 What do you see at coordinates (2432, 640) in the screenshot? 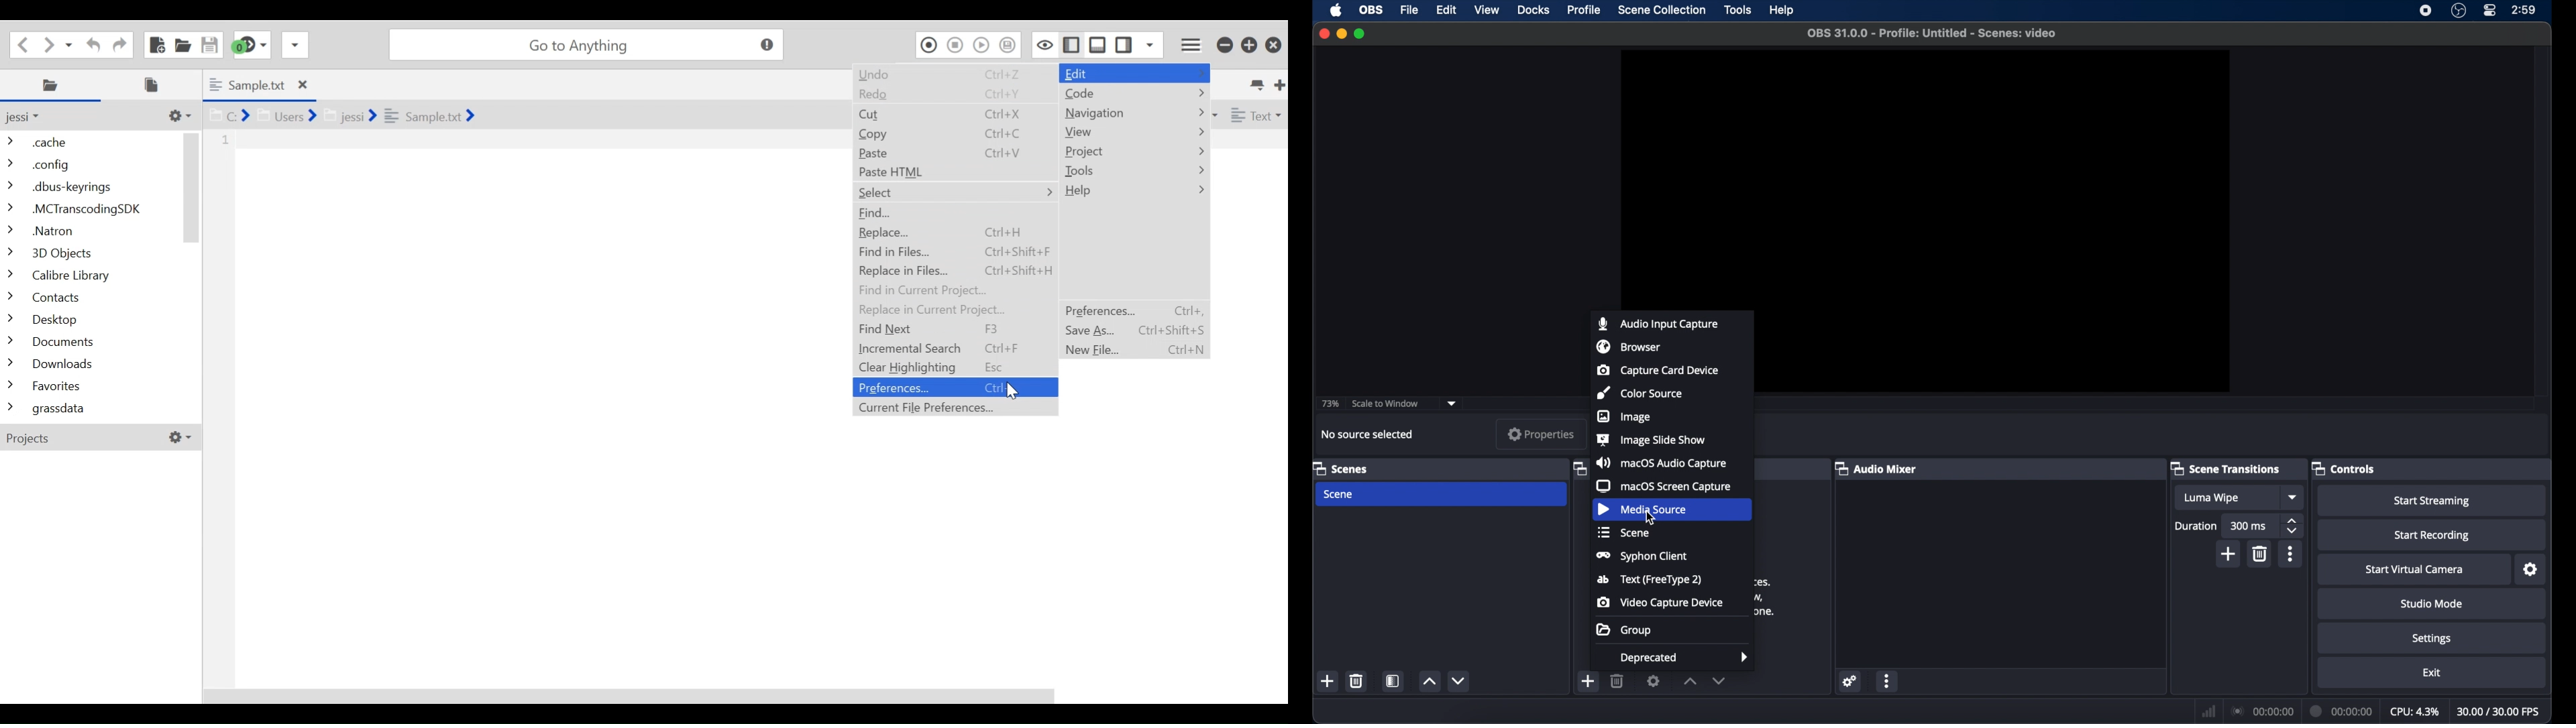
I see `settings` at bounding box center [2432, 640].